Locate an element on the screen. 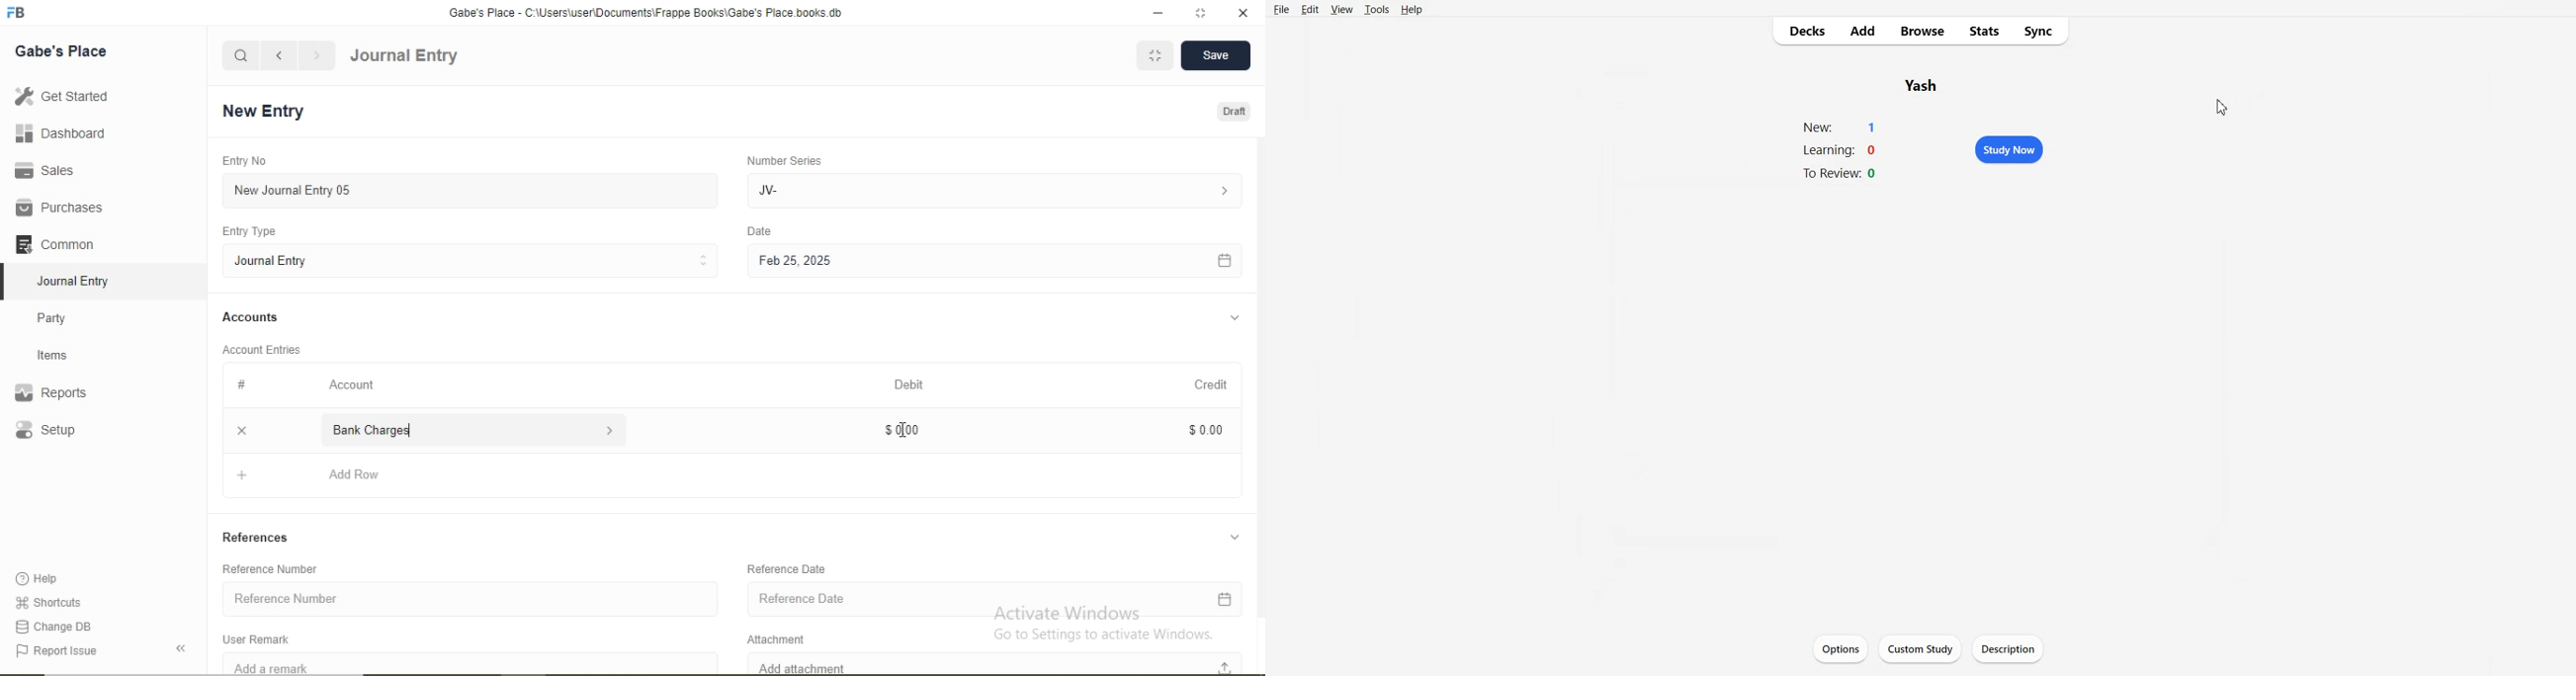 The width and height of the screenshot is (2576, 700). Party is located at coordinates (65, 316).